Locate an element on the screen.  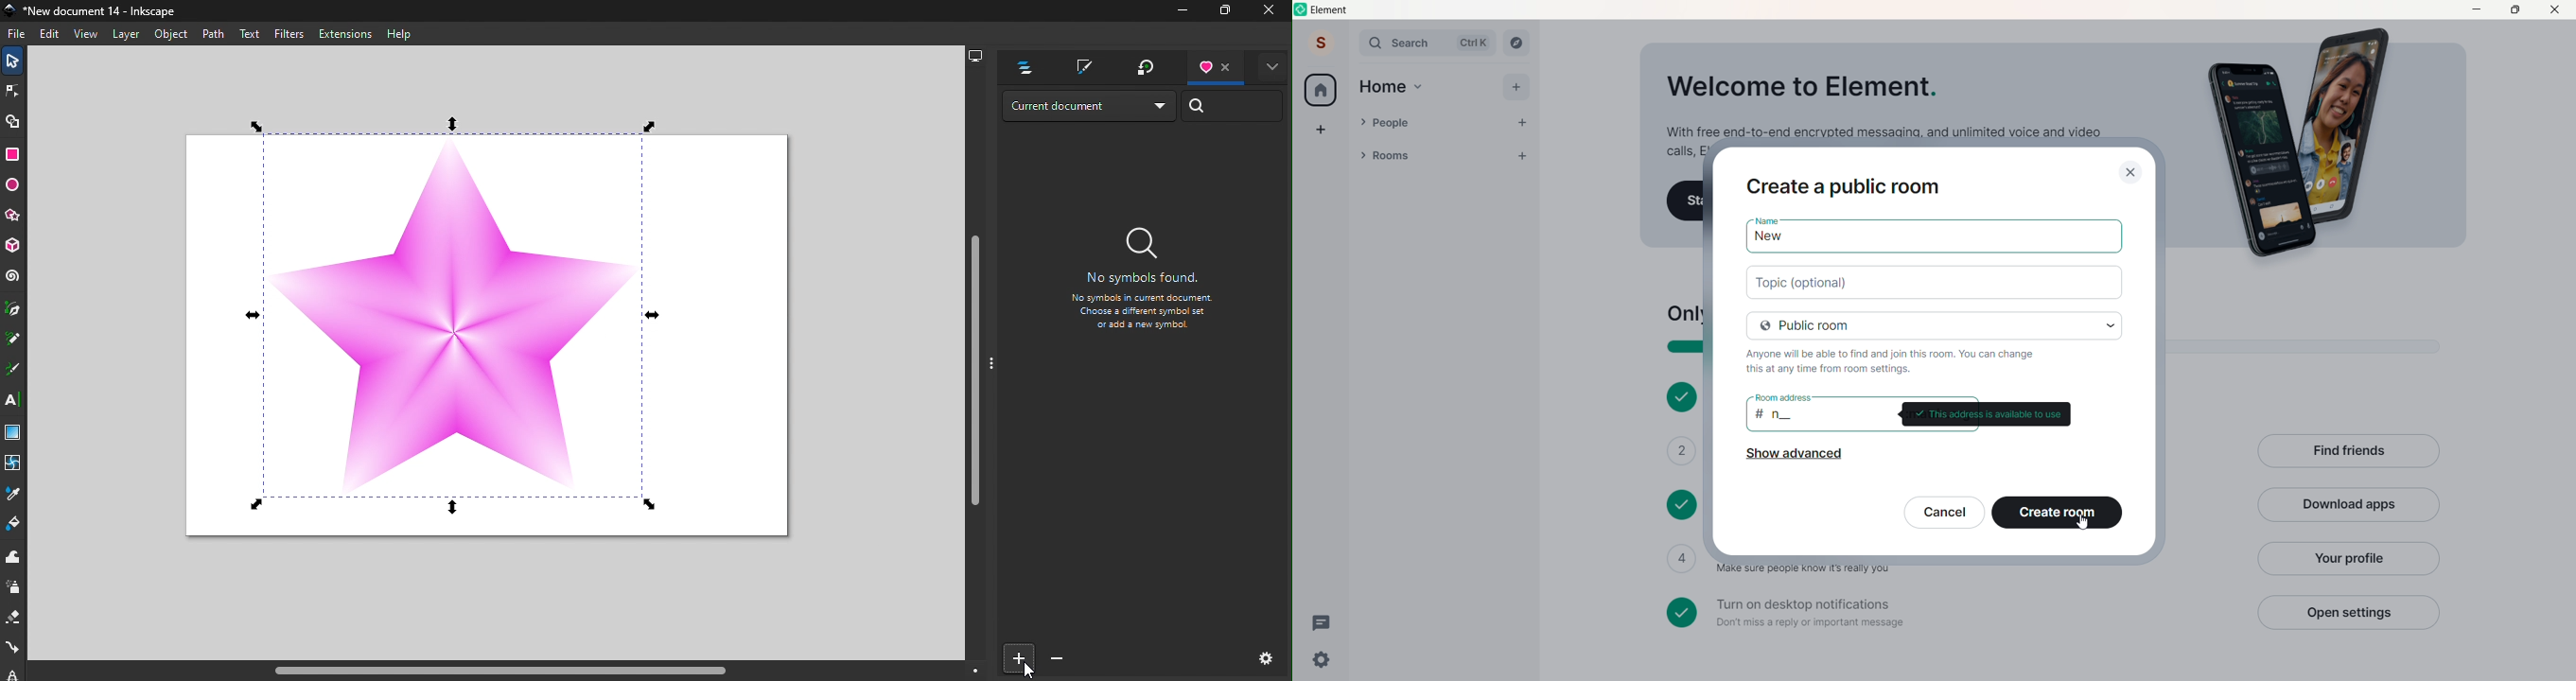
Spray tool is located at coordinates (14, 586).